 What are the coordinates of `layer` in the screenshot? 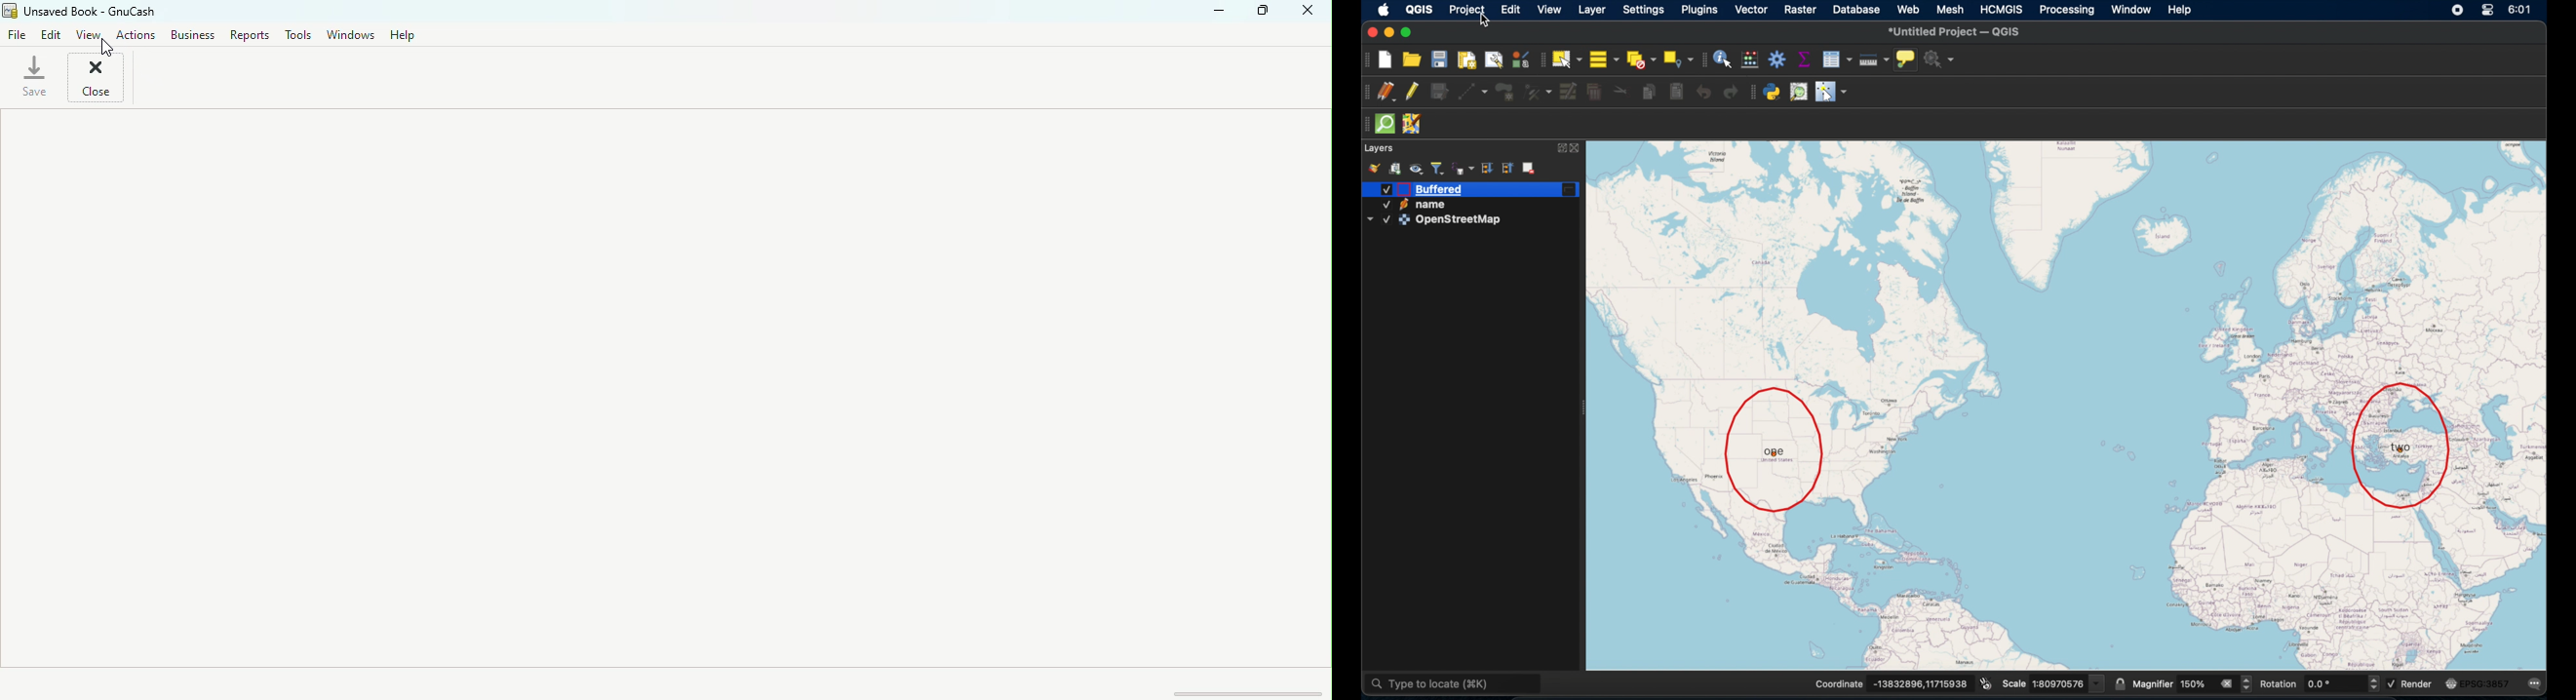 It's located at (1591, 10).